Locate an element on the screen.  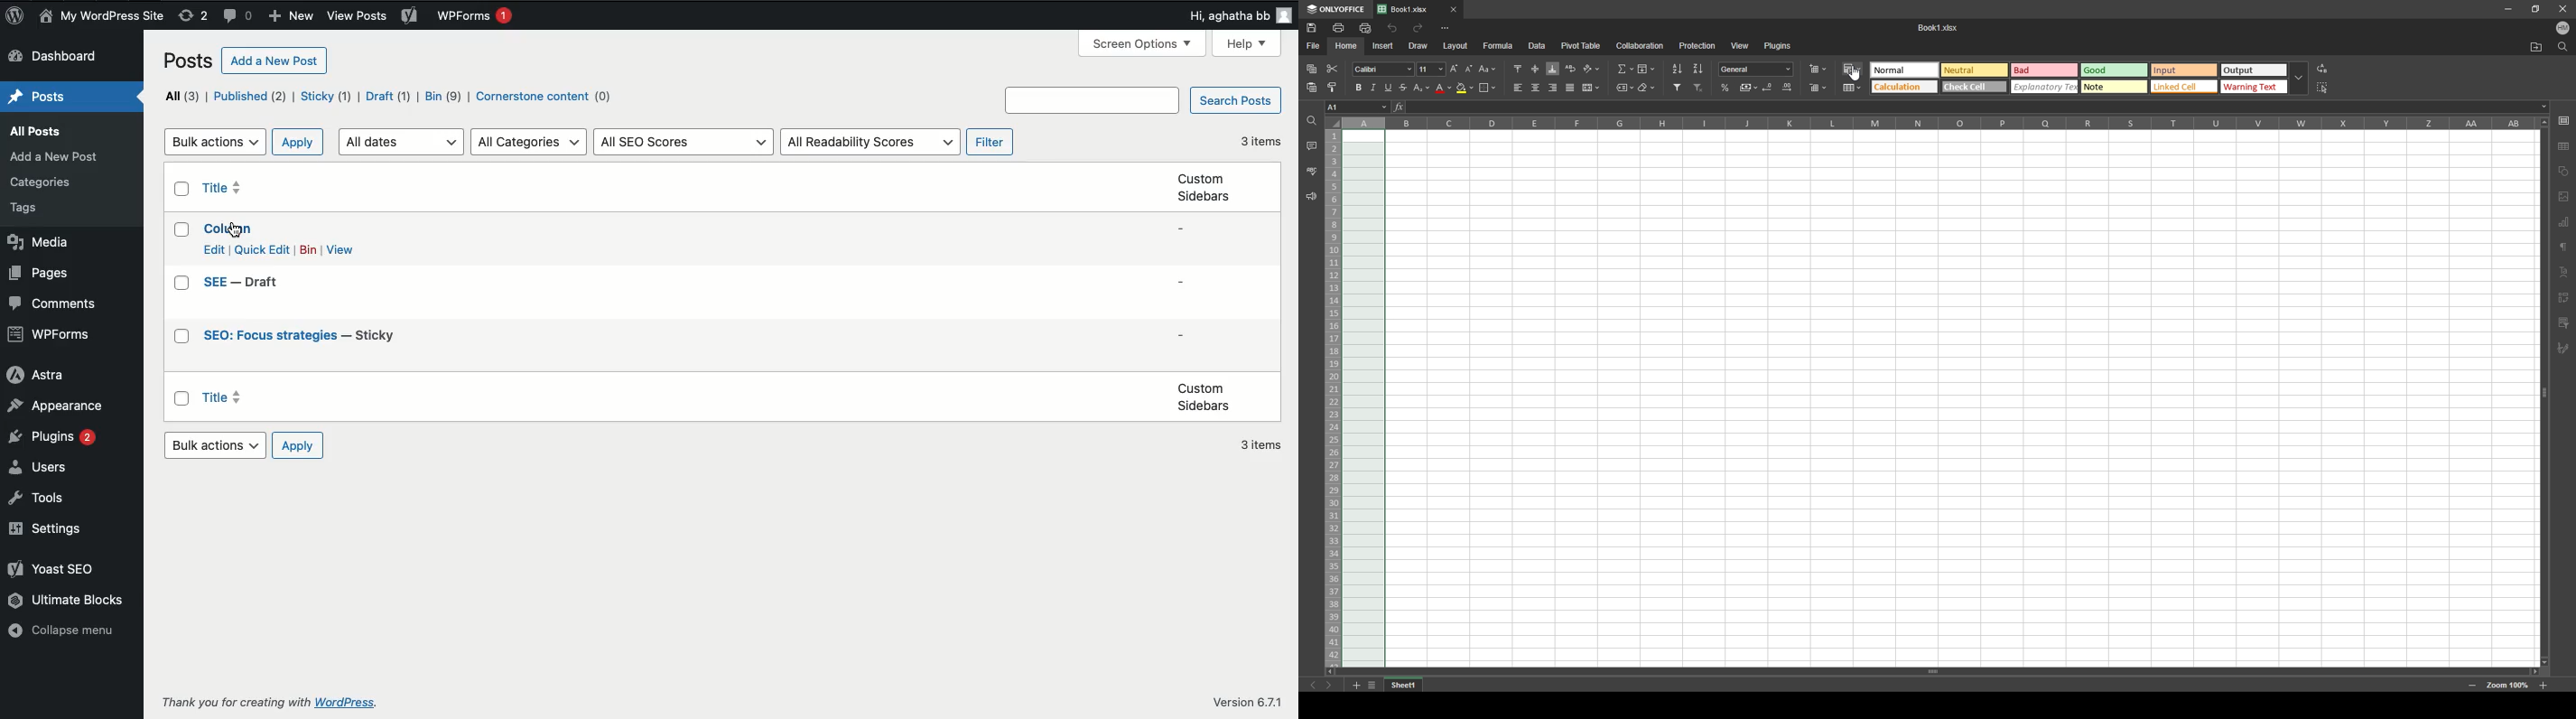
align bottom is located at coordinates (1553, 69).